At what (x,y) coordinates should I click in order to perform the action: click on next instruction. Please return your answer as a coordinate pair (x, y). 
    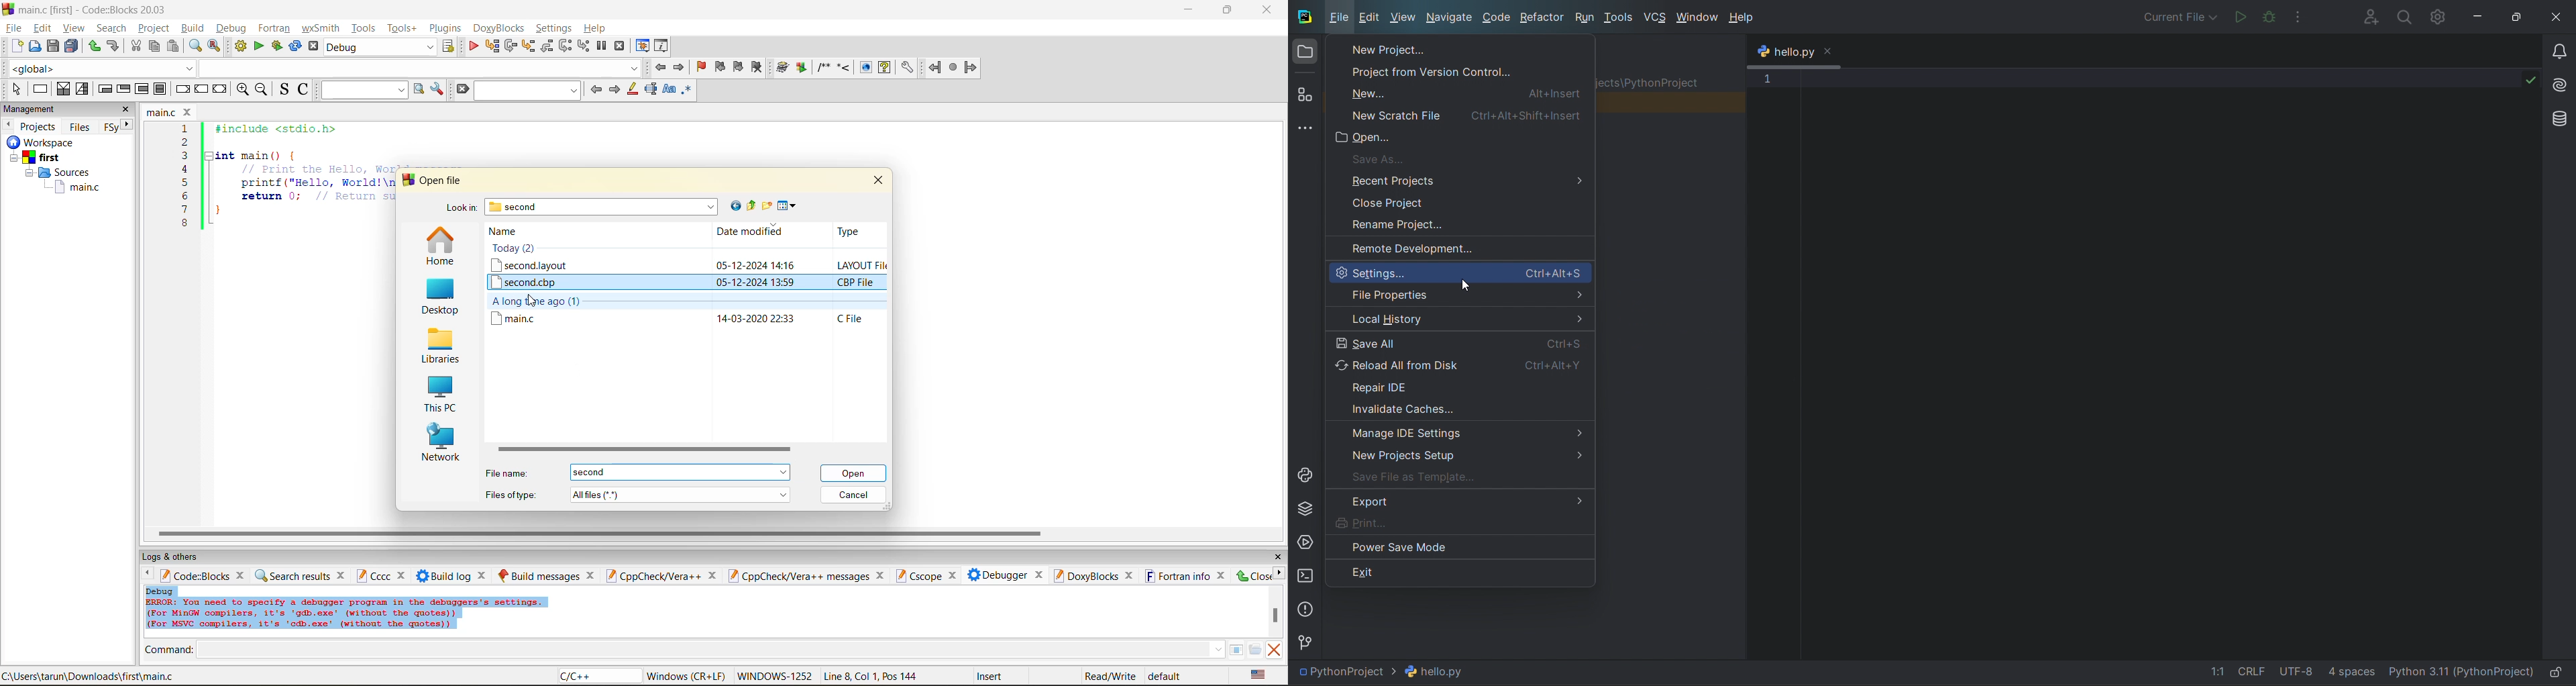
    Looking at the image, I should click on (565, 46).